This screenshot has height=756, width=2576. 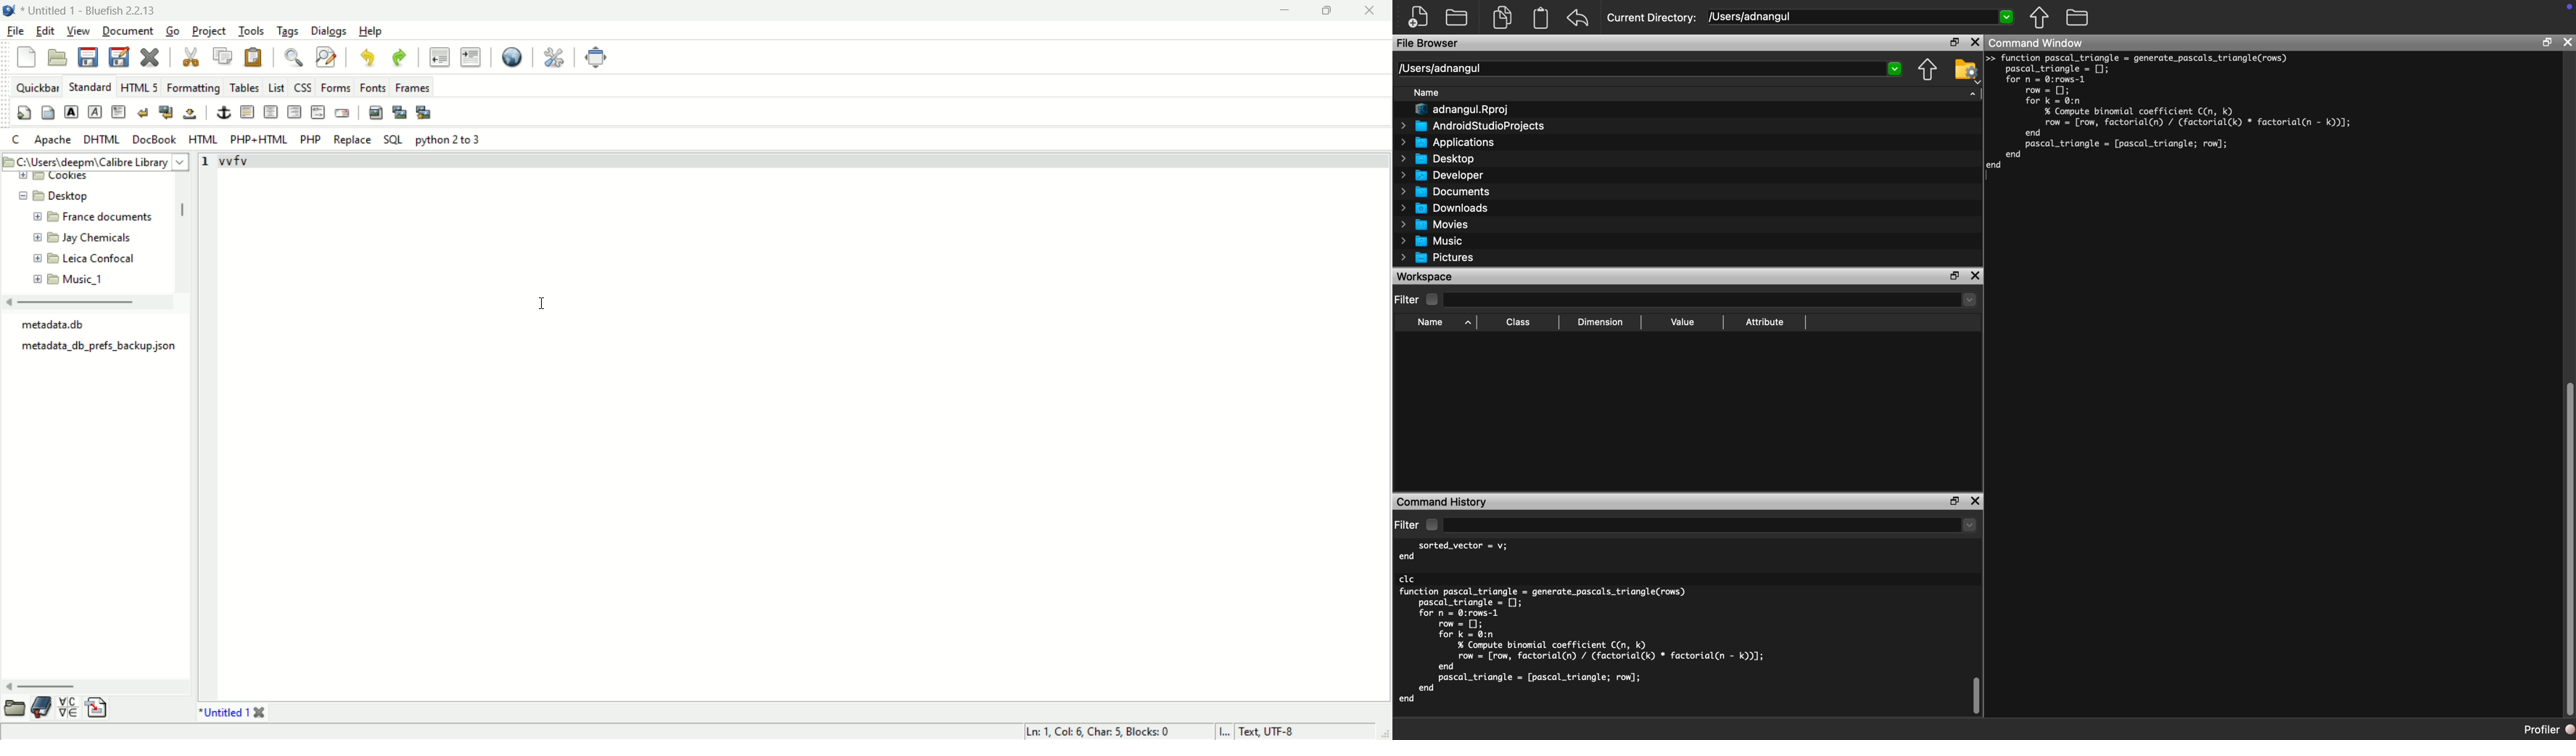 What do you see at coordinates (277, 84) in the screenshot?
I see `list` at bounding box center [277, 84].